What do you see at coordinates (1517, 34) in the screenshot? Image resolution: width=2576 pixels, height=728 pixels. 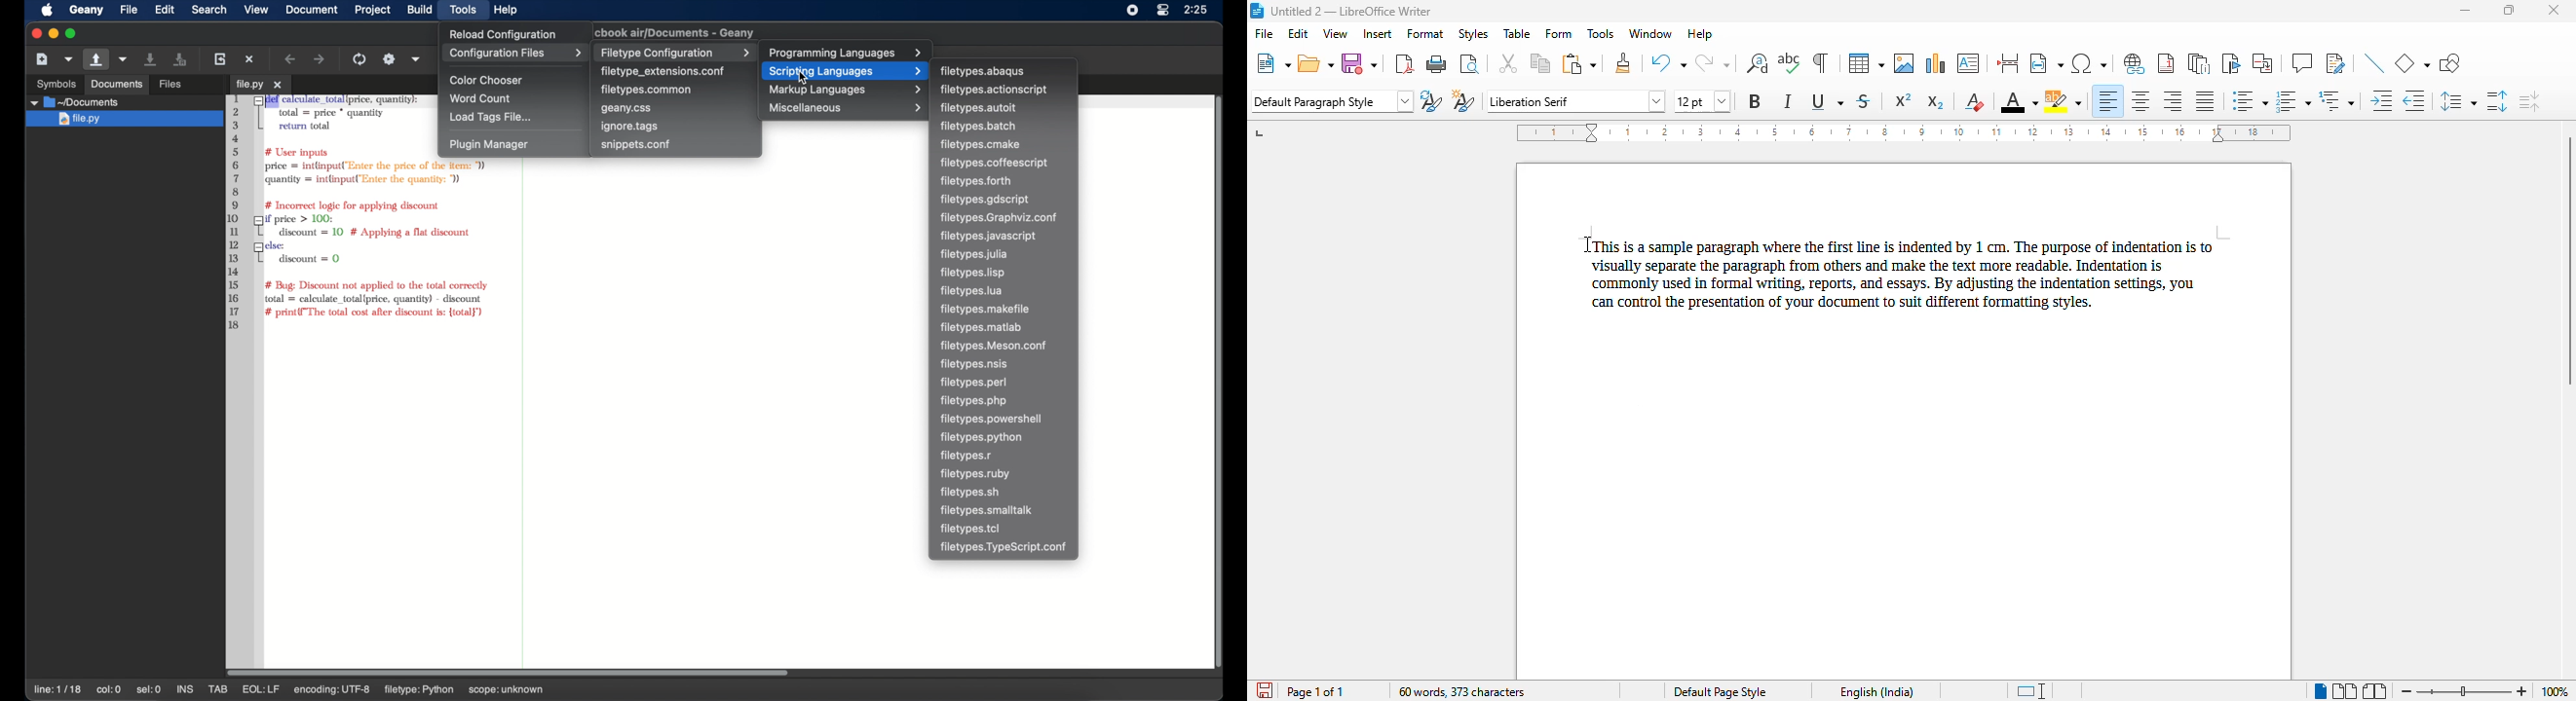 I see `table` at bounding box center [1517, 34].